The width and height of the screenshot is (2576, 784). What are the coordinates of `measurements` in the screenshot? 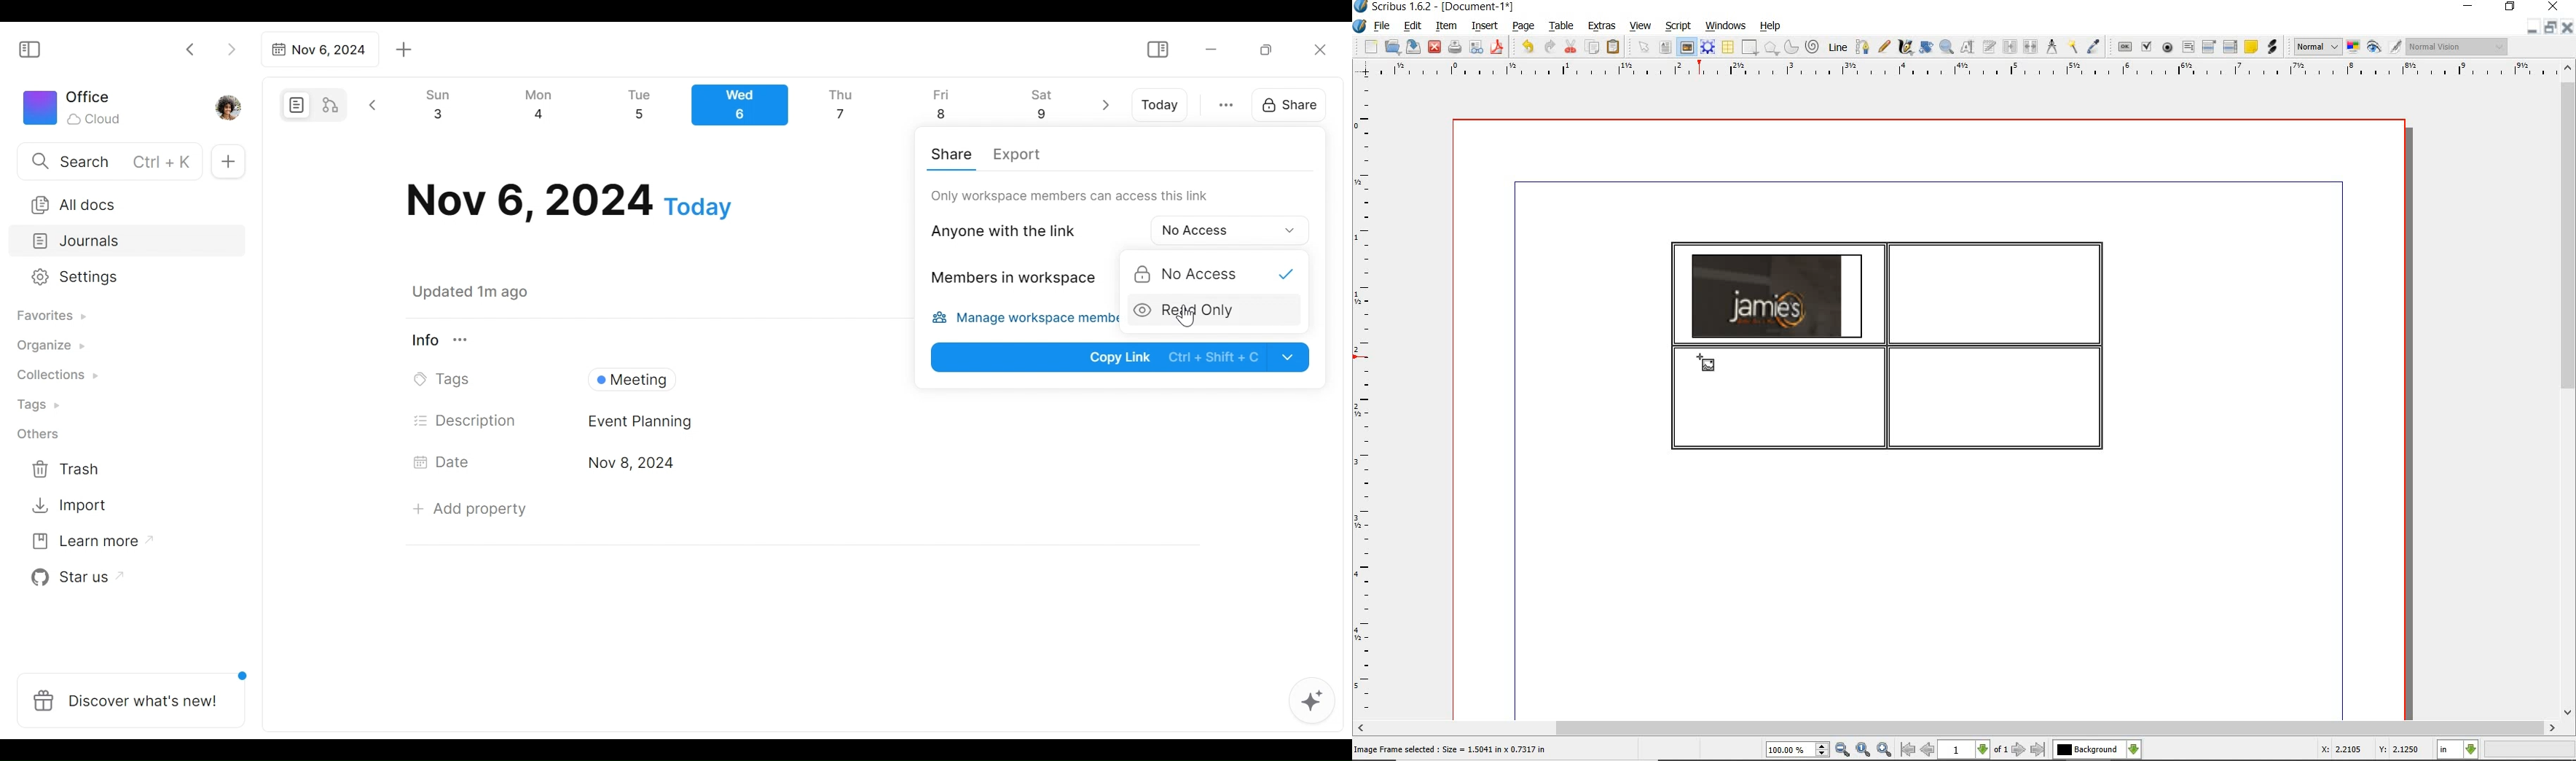 It's located at (2052, 47).